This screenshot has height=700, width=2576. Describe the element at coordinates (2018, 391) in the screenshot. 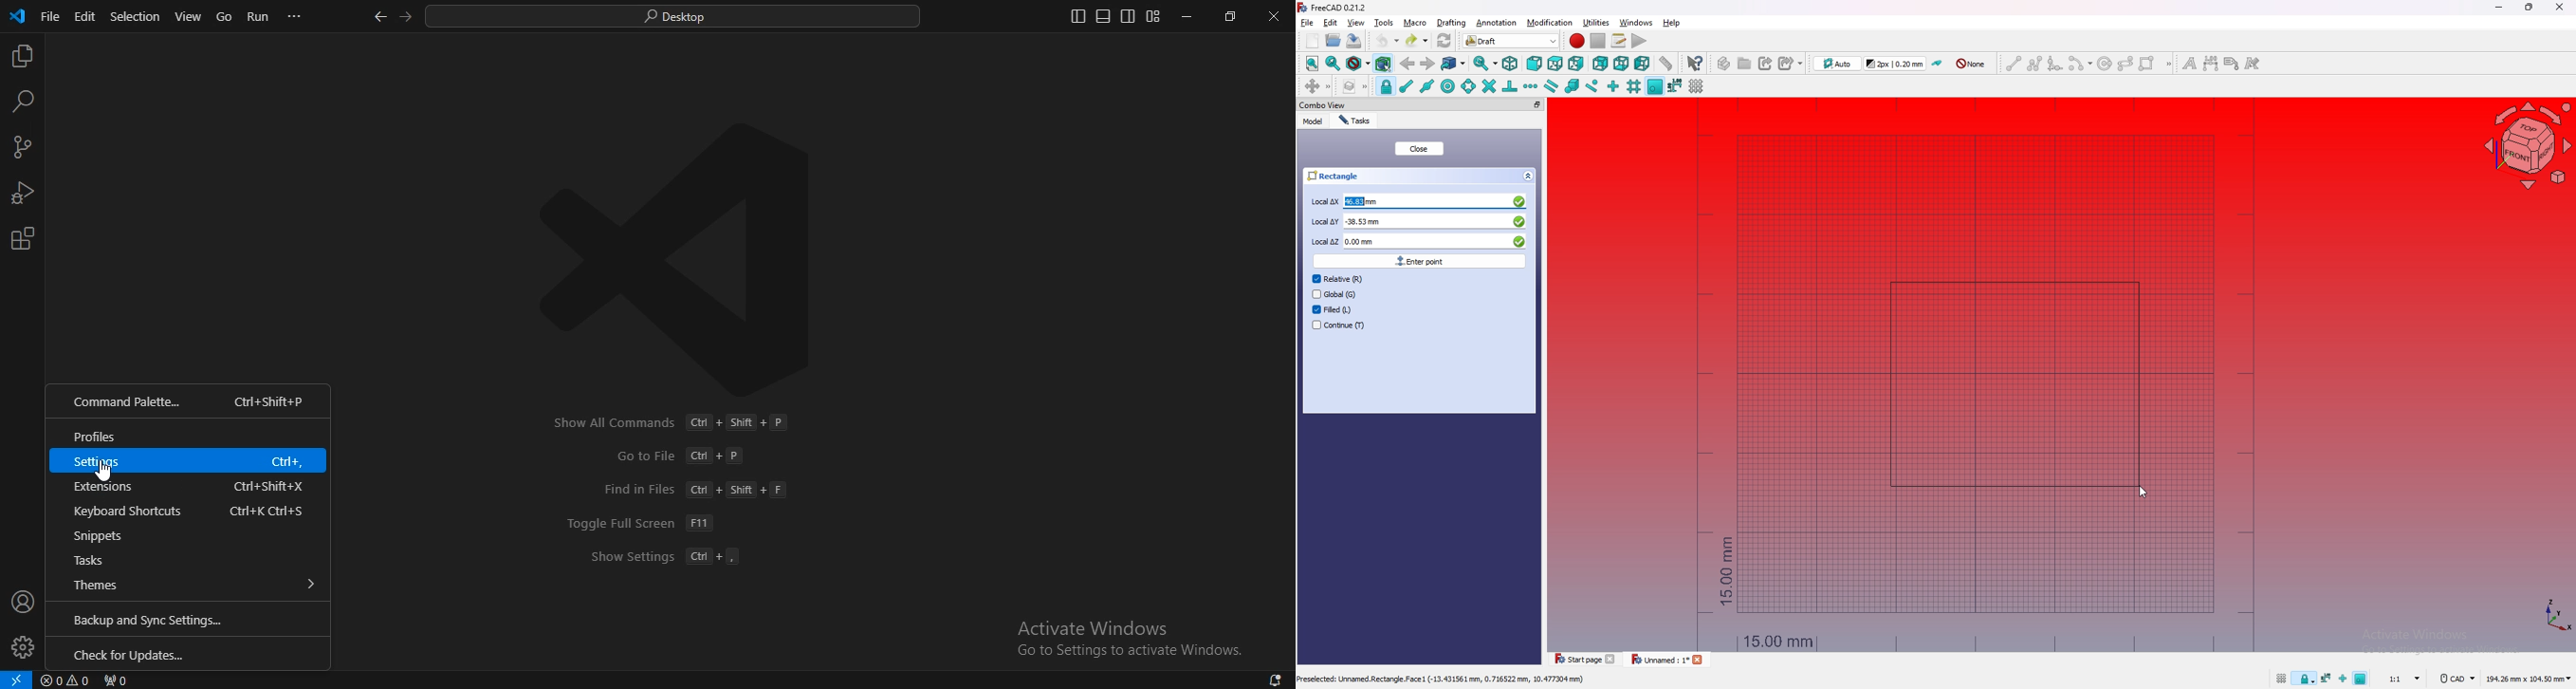

I see `rectangle` at that location.